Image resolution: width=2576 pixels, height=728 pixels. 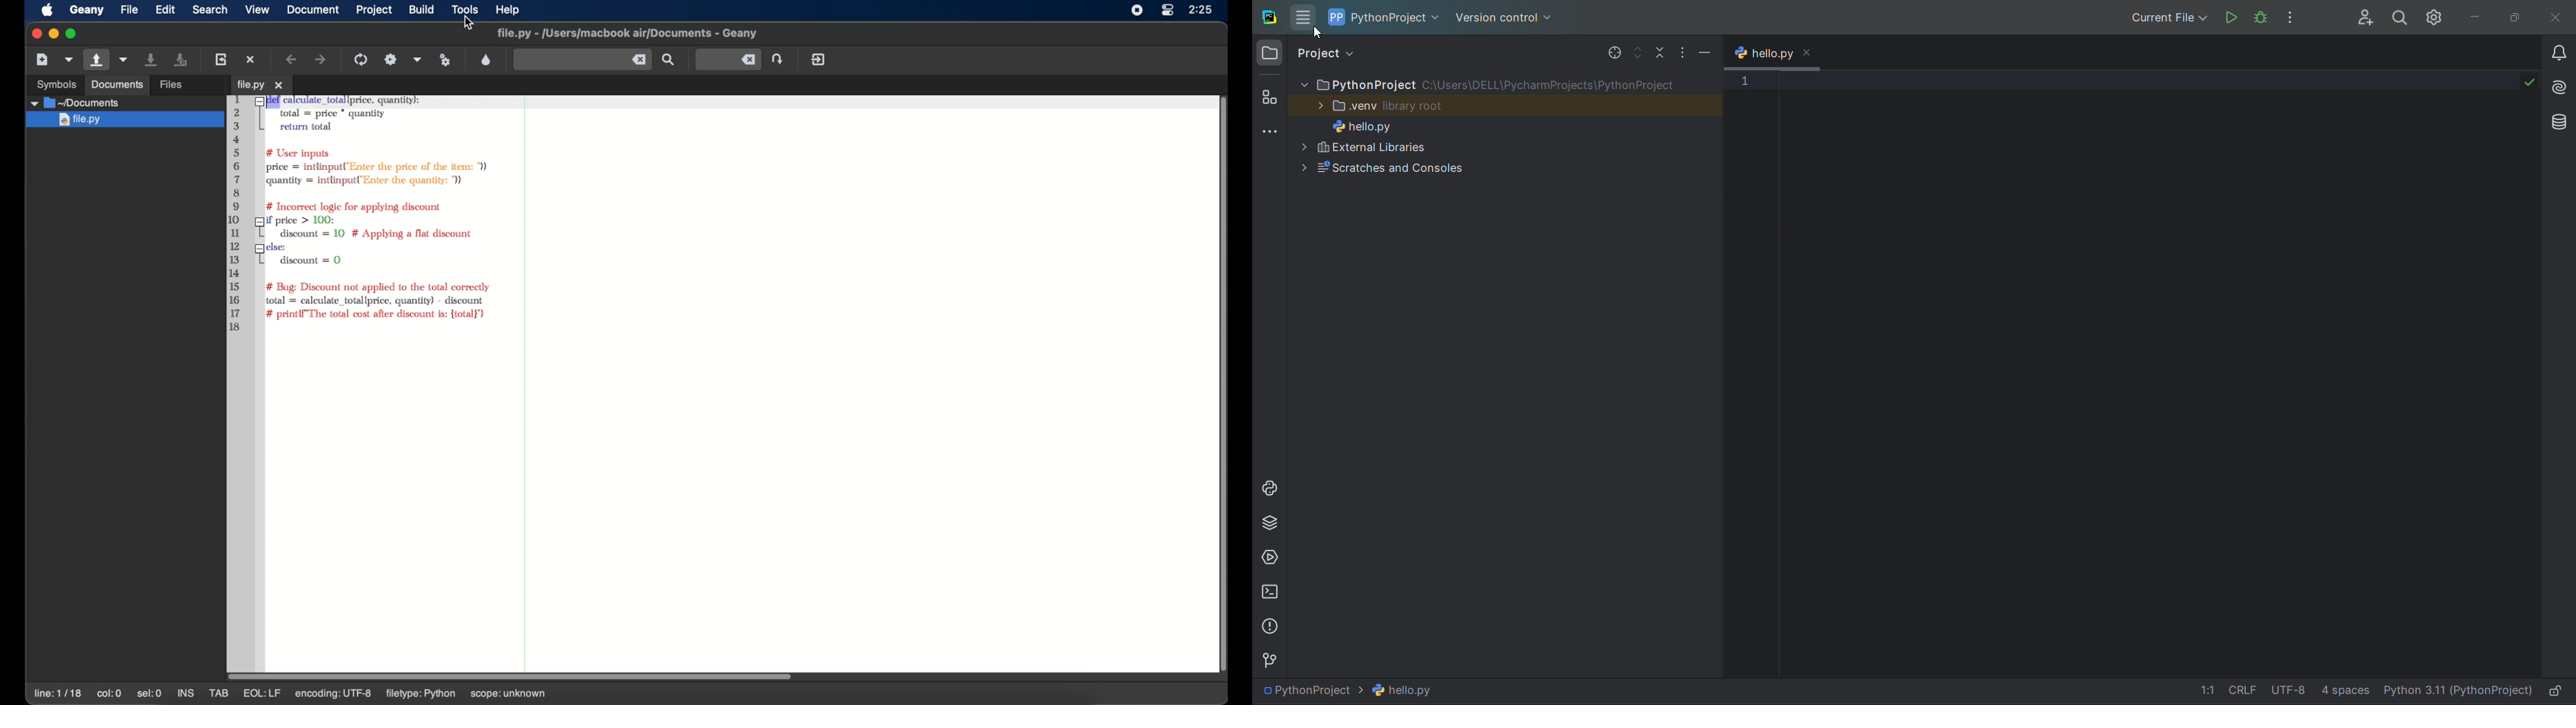 What do you see at coordinates (2456, 693) in the screenshot?
I see `interpreter` at bounding box center [2456, 693].